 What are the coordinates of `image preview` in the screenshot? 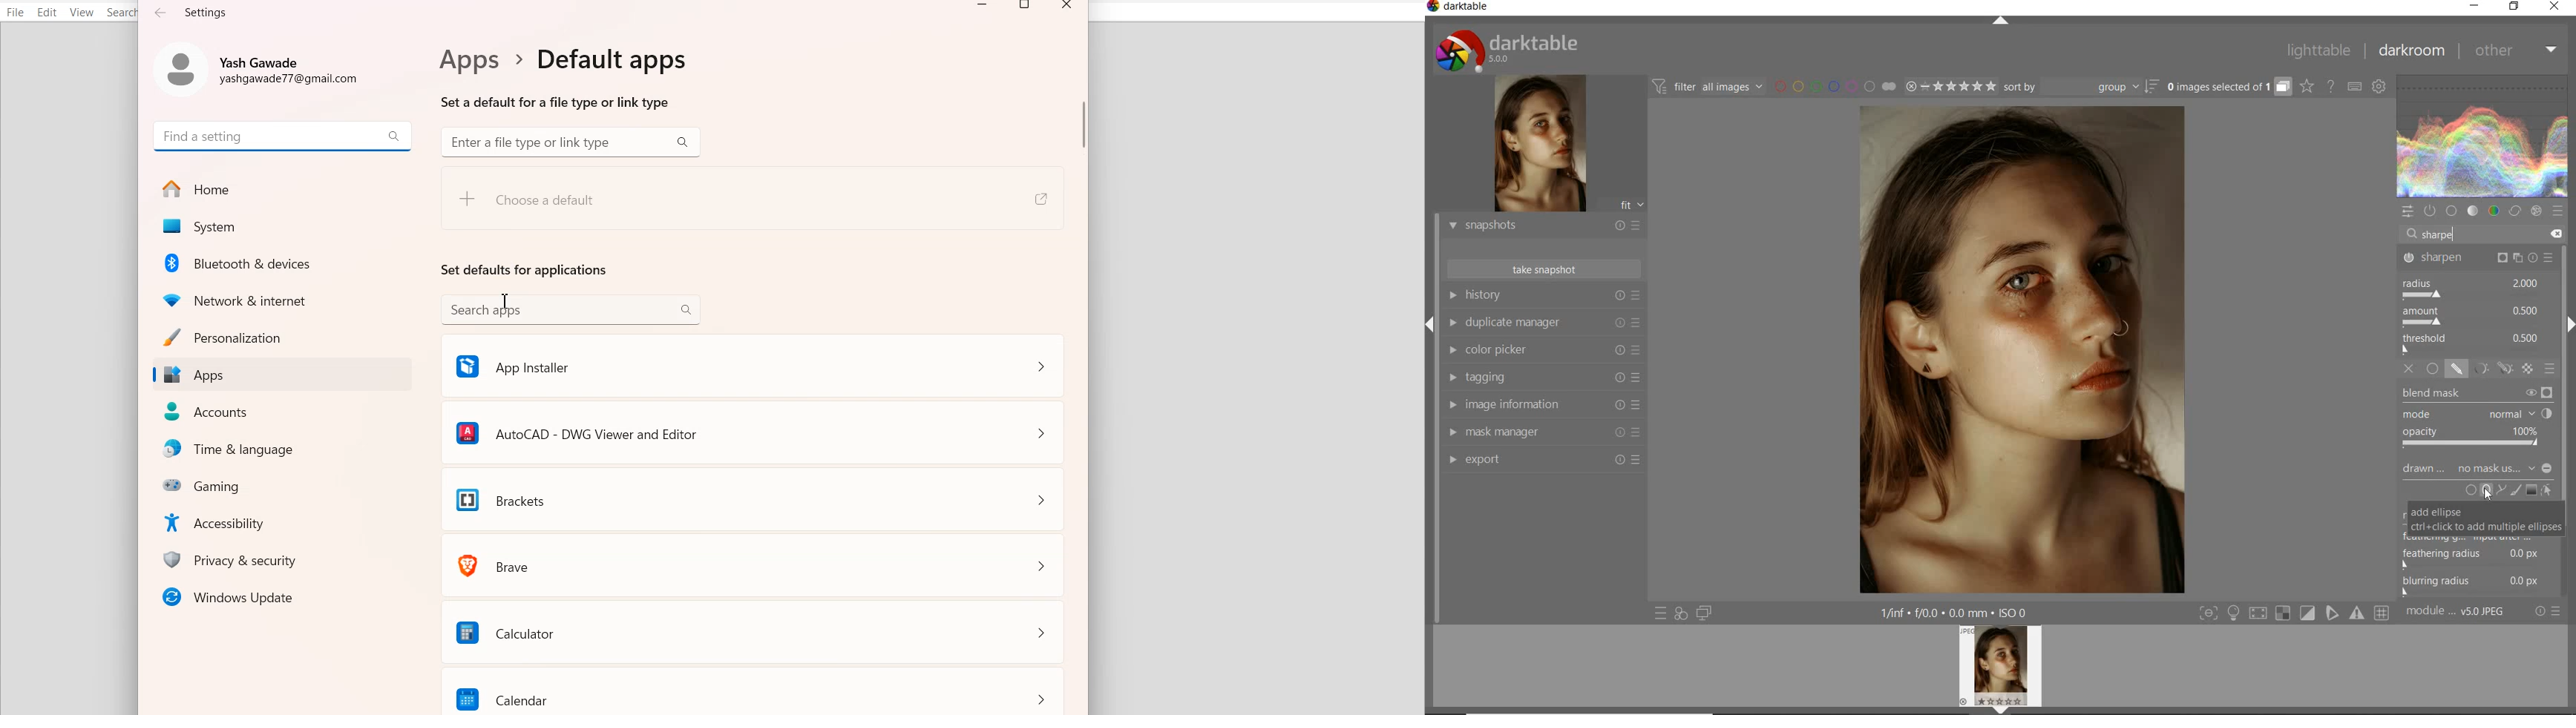 It's located at (1538, 145).